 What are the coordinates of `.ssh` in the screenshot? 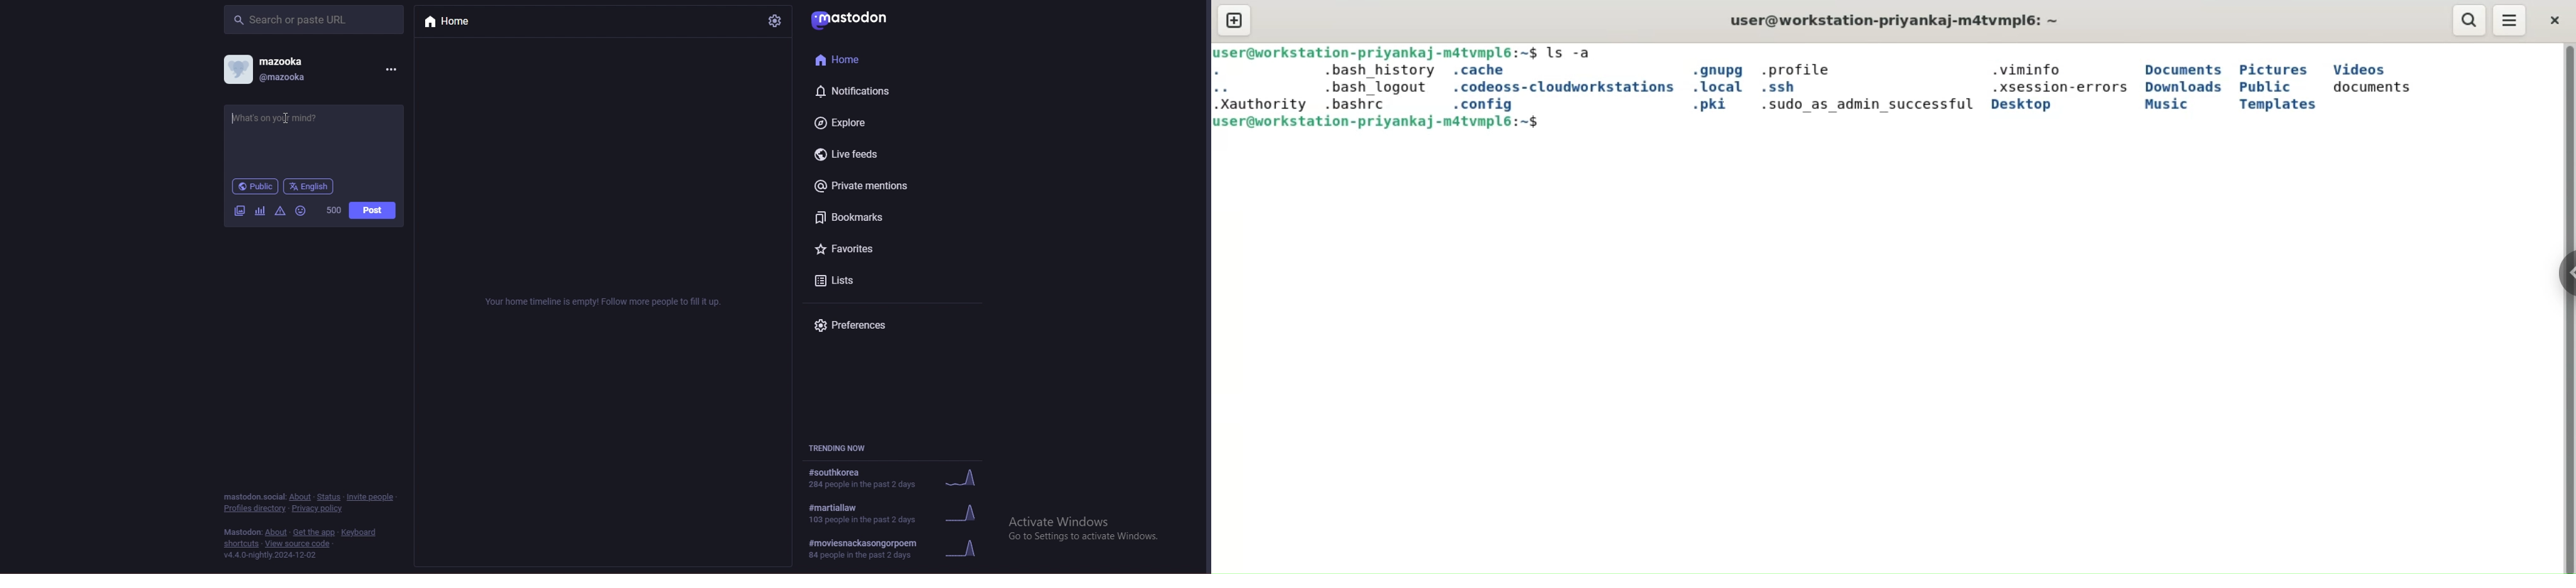 It's located at (1786, 88).